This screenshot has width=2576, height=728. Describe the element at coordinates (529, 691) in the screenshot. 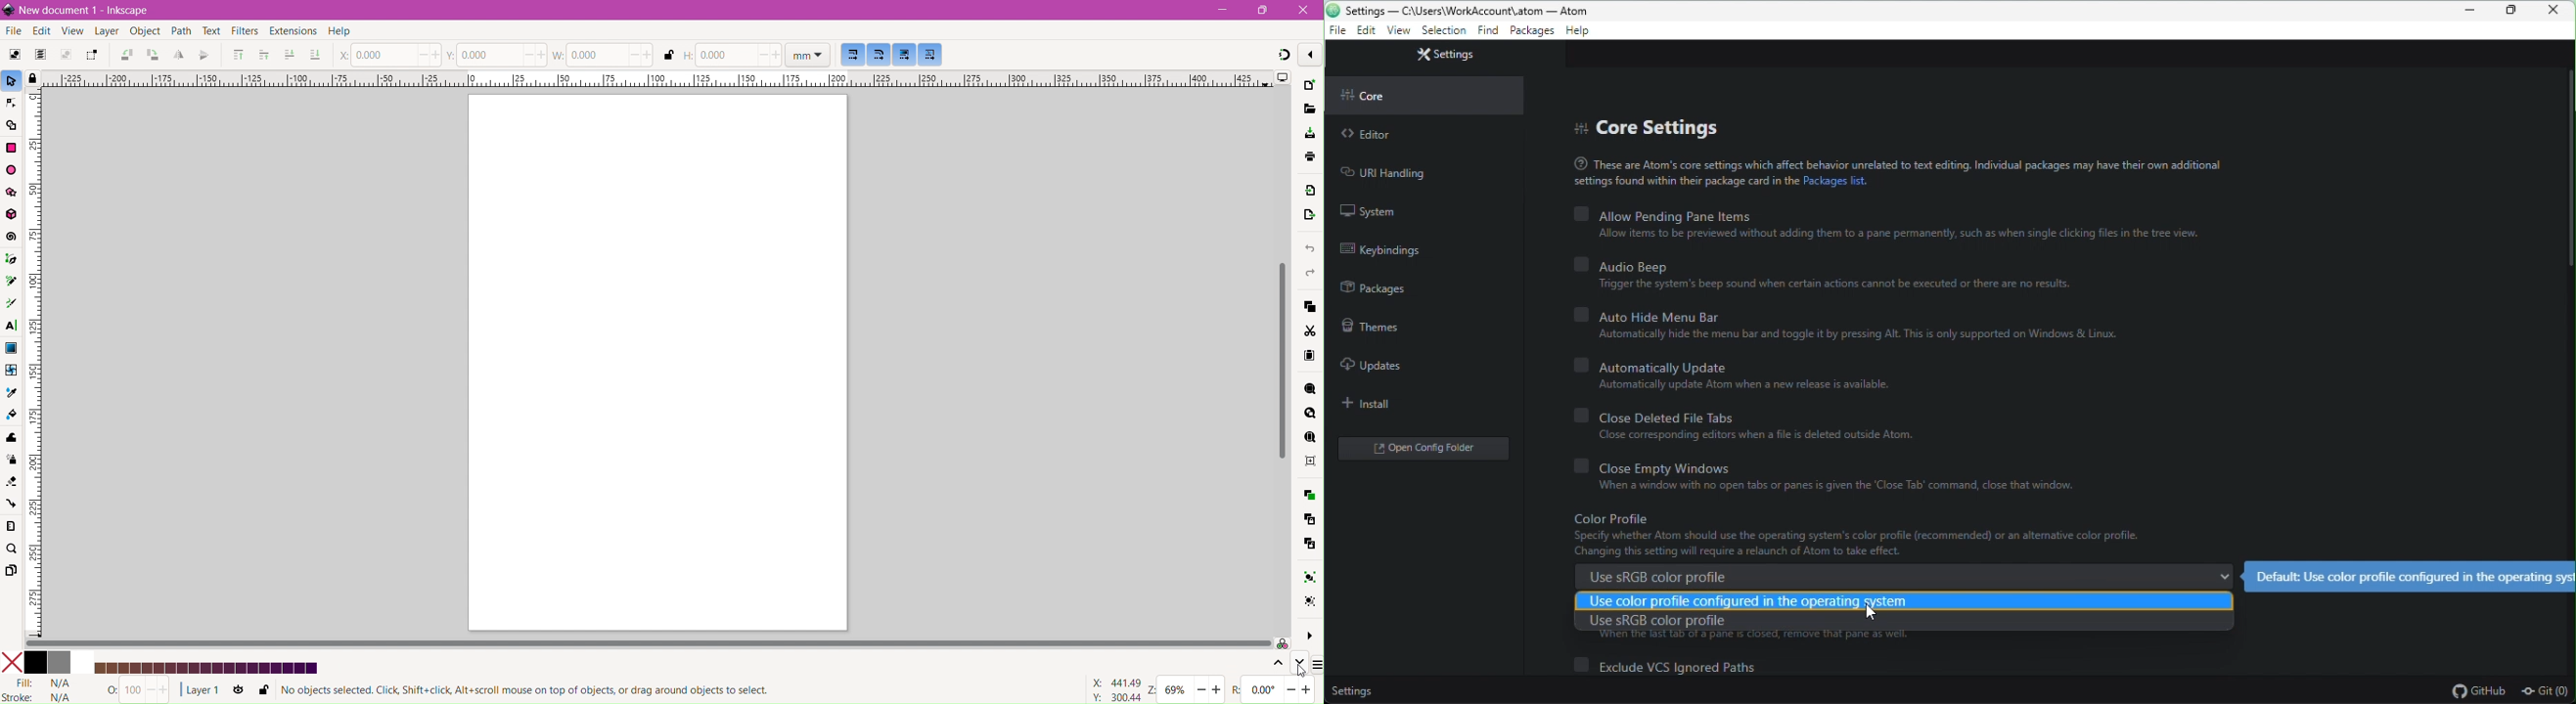

I see `Selection Status` at that location.